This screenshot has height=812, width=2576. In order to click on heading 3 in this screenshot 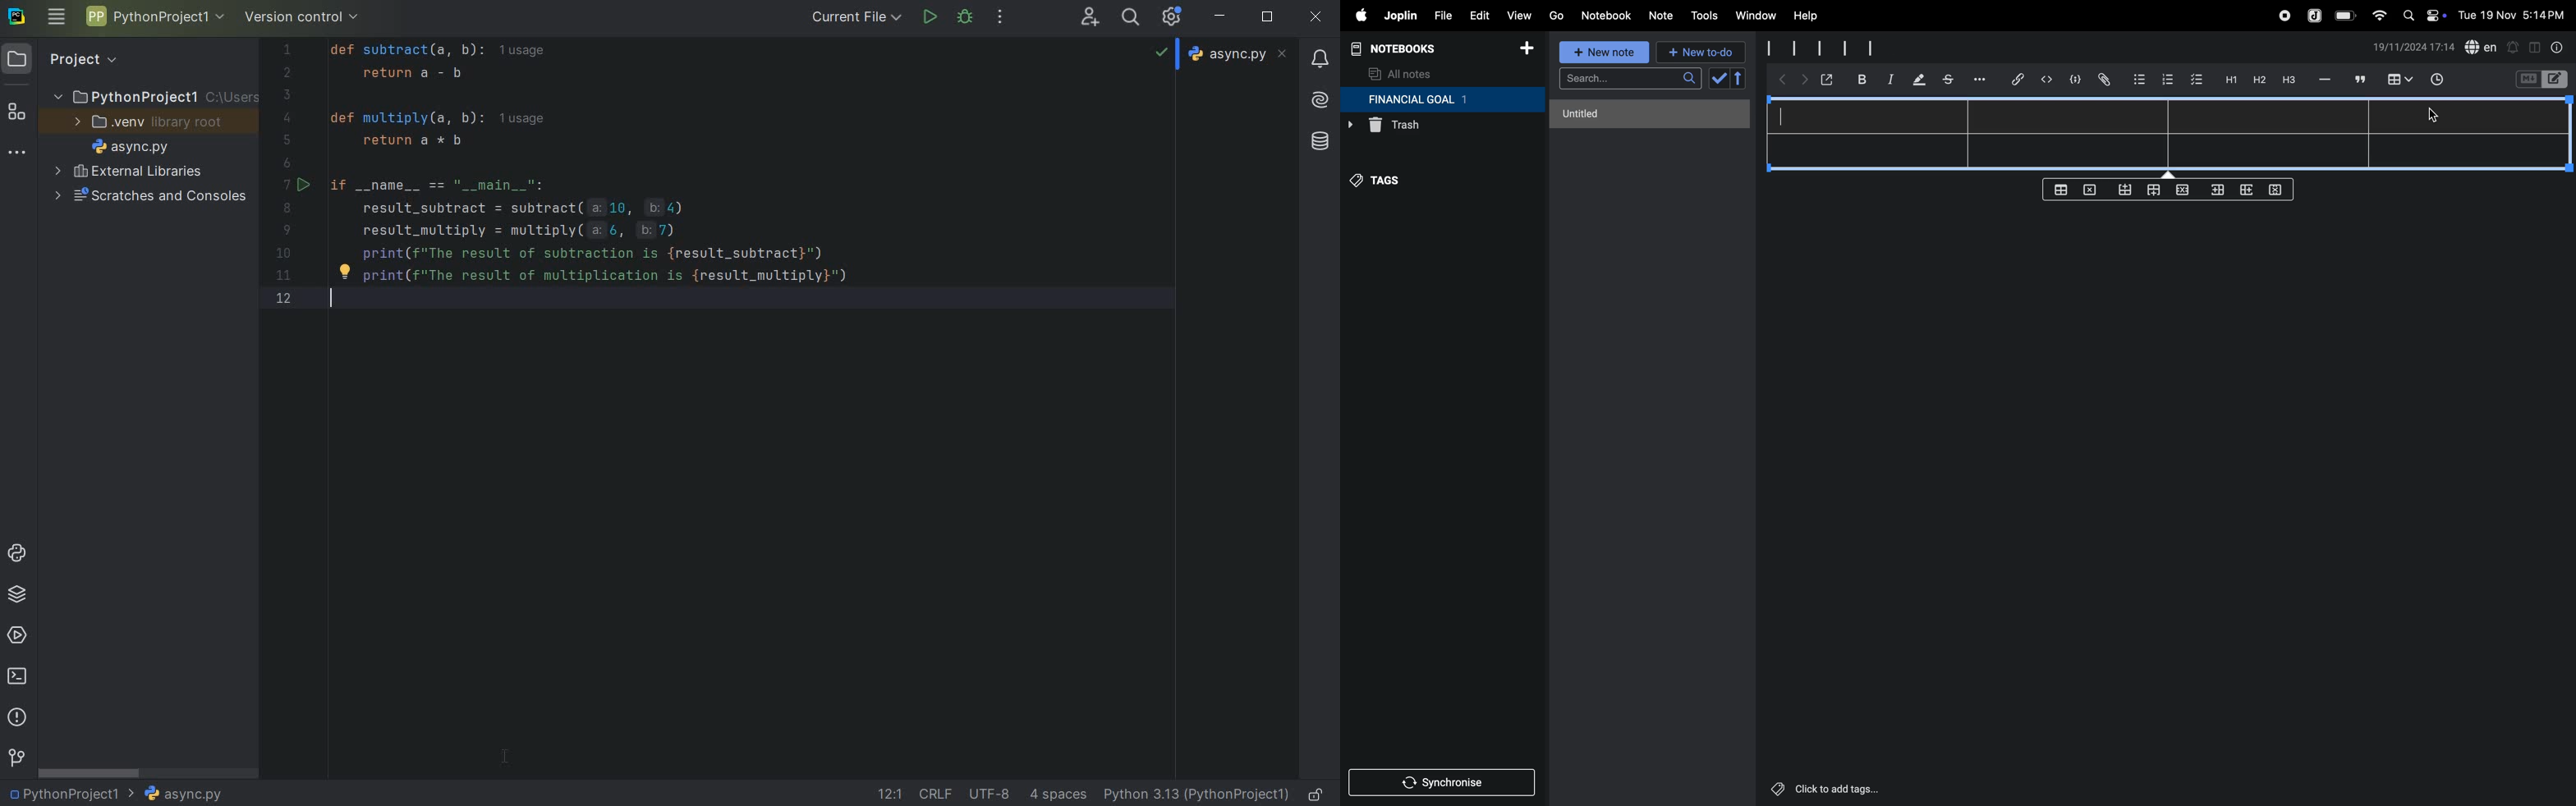, I will do `click(2290, 80)`.